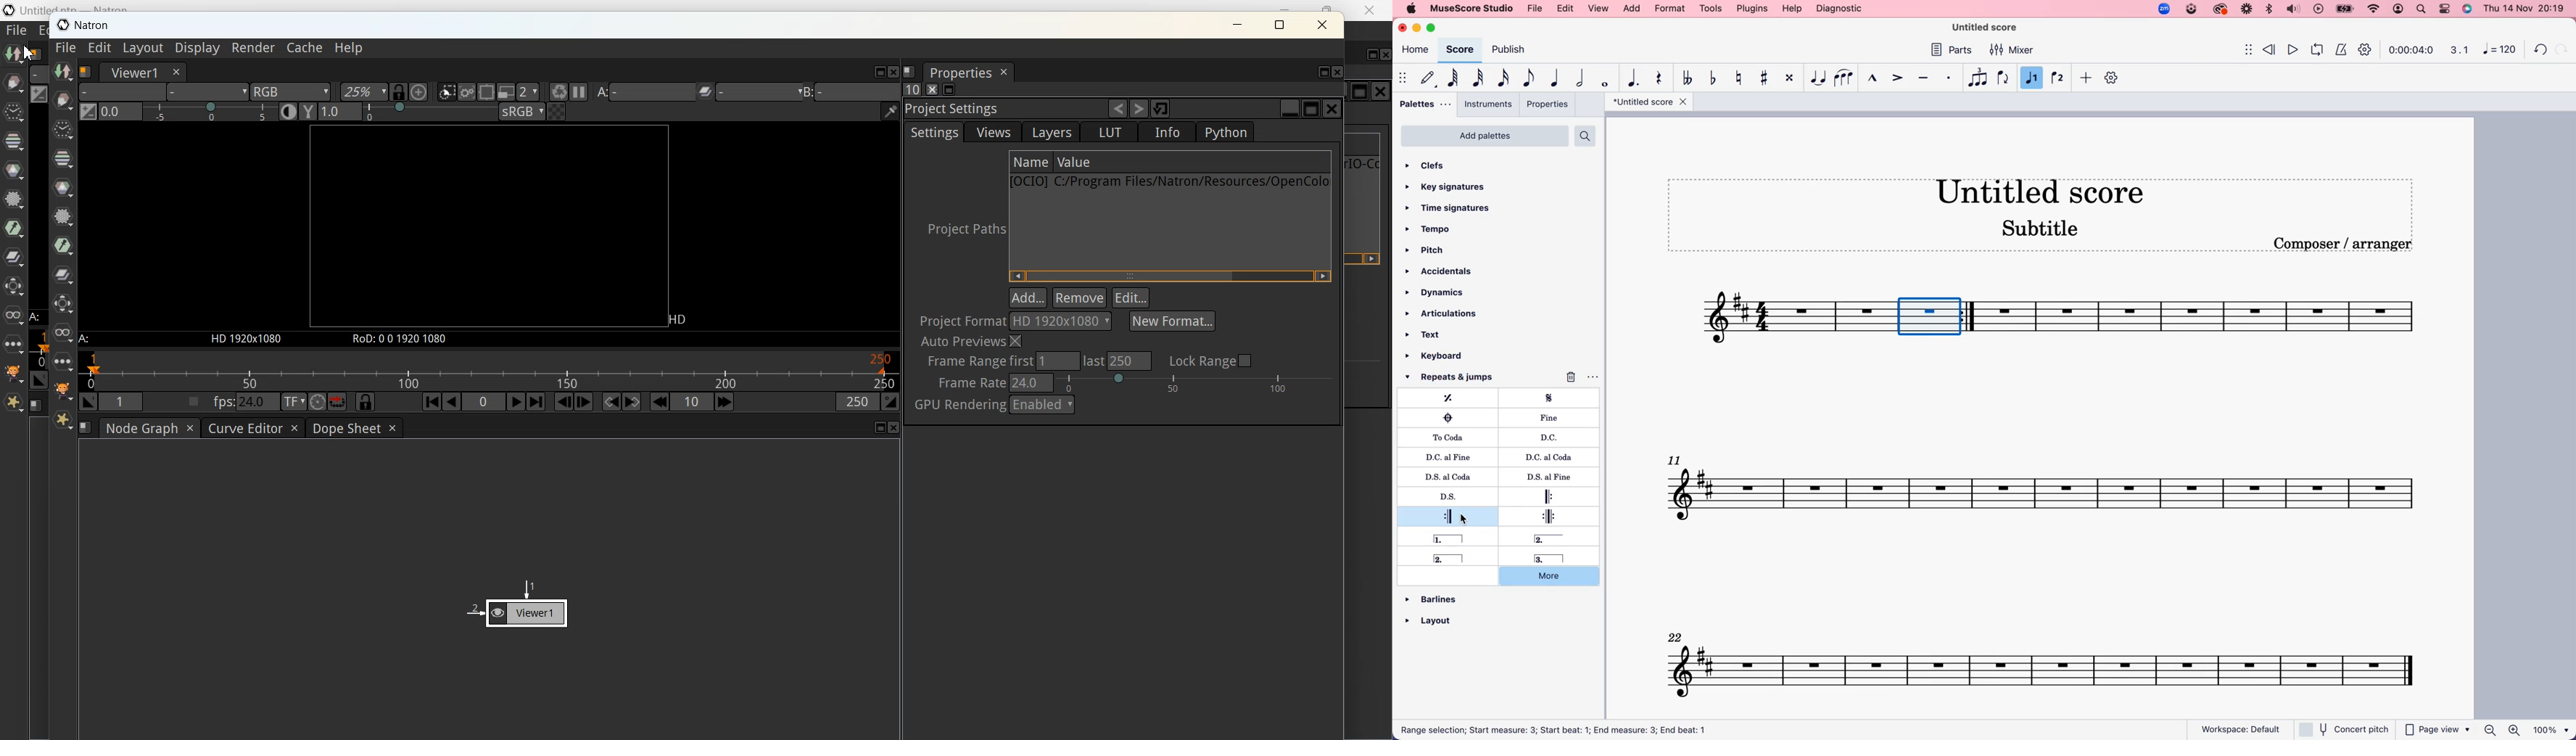 Image resolution: width=2576 pixels, height=756 pixels. Describe the element at coordinates (1443, 167) in the screenshot. I see `clefs` at that location.